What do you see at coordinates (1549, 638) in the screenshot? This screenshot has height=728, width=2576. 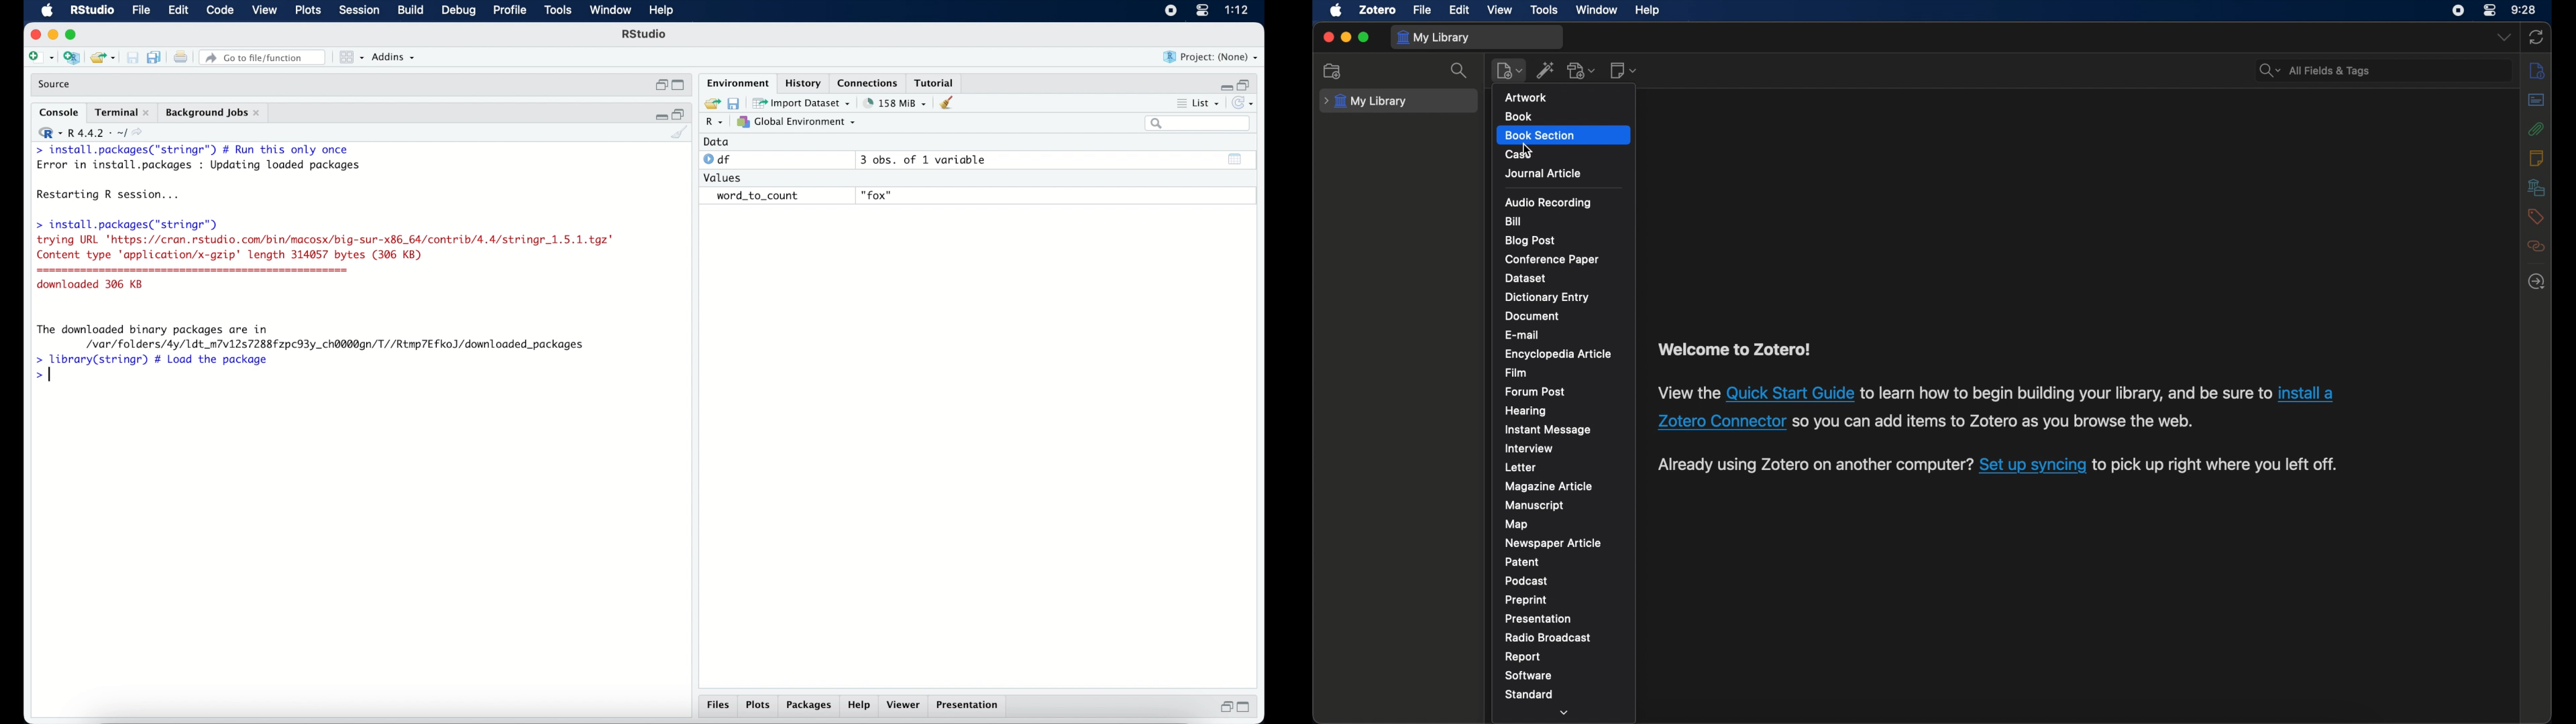 I see `radio broadcast` at bounding box center [1549, 638].